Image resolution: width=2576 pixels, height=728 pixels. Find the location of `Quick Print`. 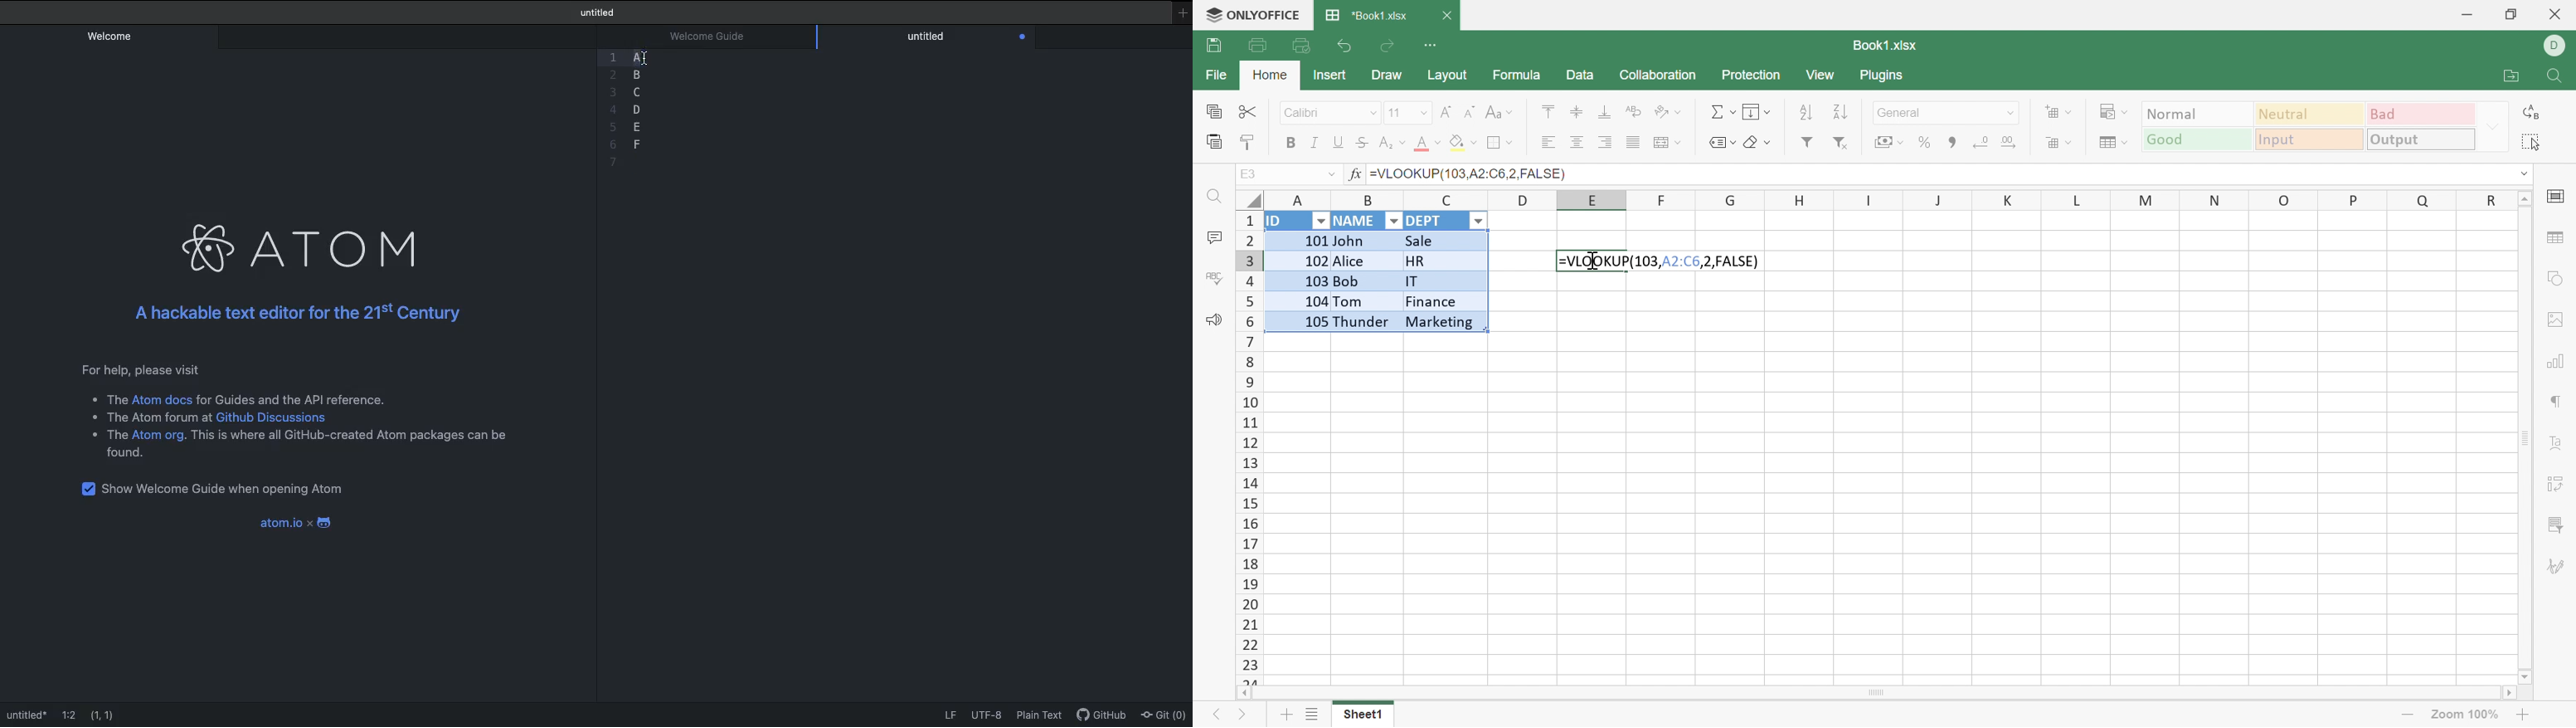

Quick Print is located at coordinates (1299, 45).